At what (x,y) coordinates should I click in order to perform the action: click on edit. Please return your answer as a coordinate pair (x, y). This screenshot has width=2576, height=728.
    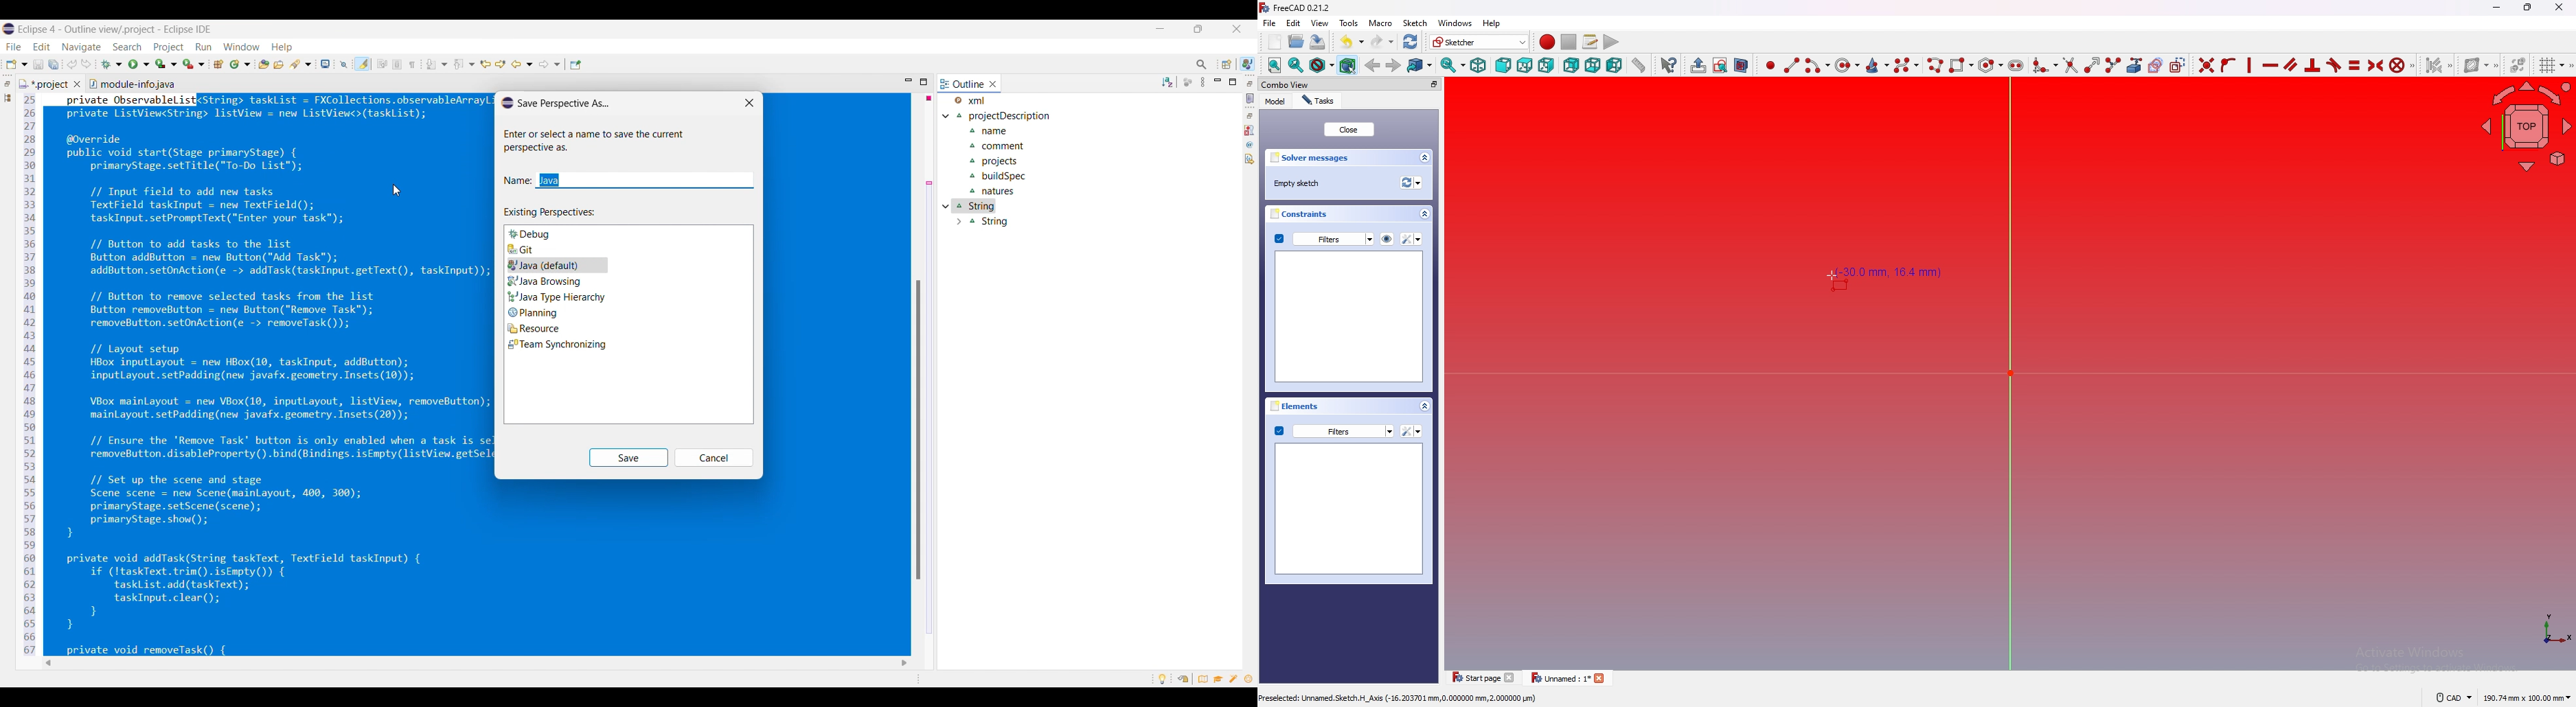
    Looking at the image, I should click on (1293, 23).